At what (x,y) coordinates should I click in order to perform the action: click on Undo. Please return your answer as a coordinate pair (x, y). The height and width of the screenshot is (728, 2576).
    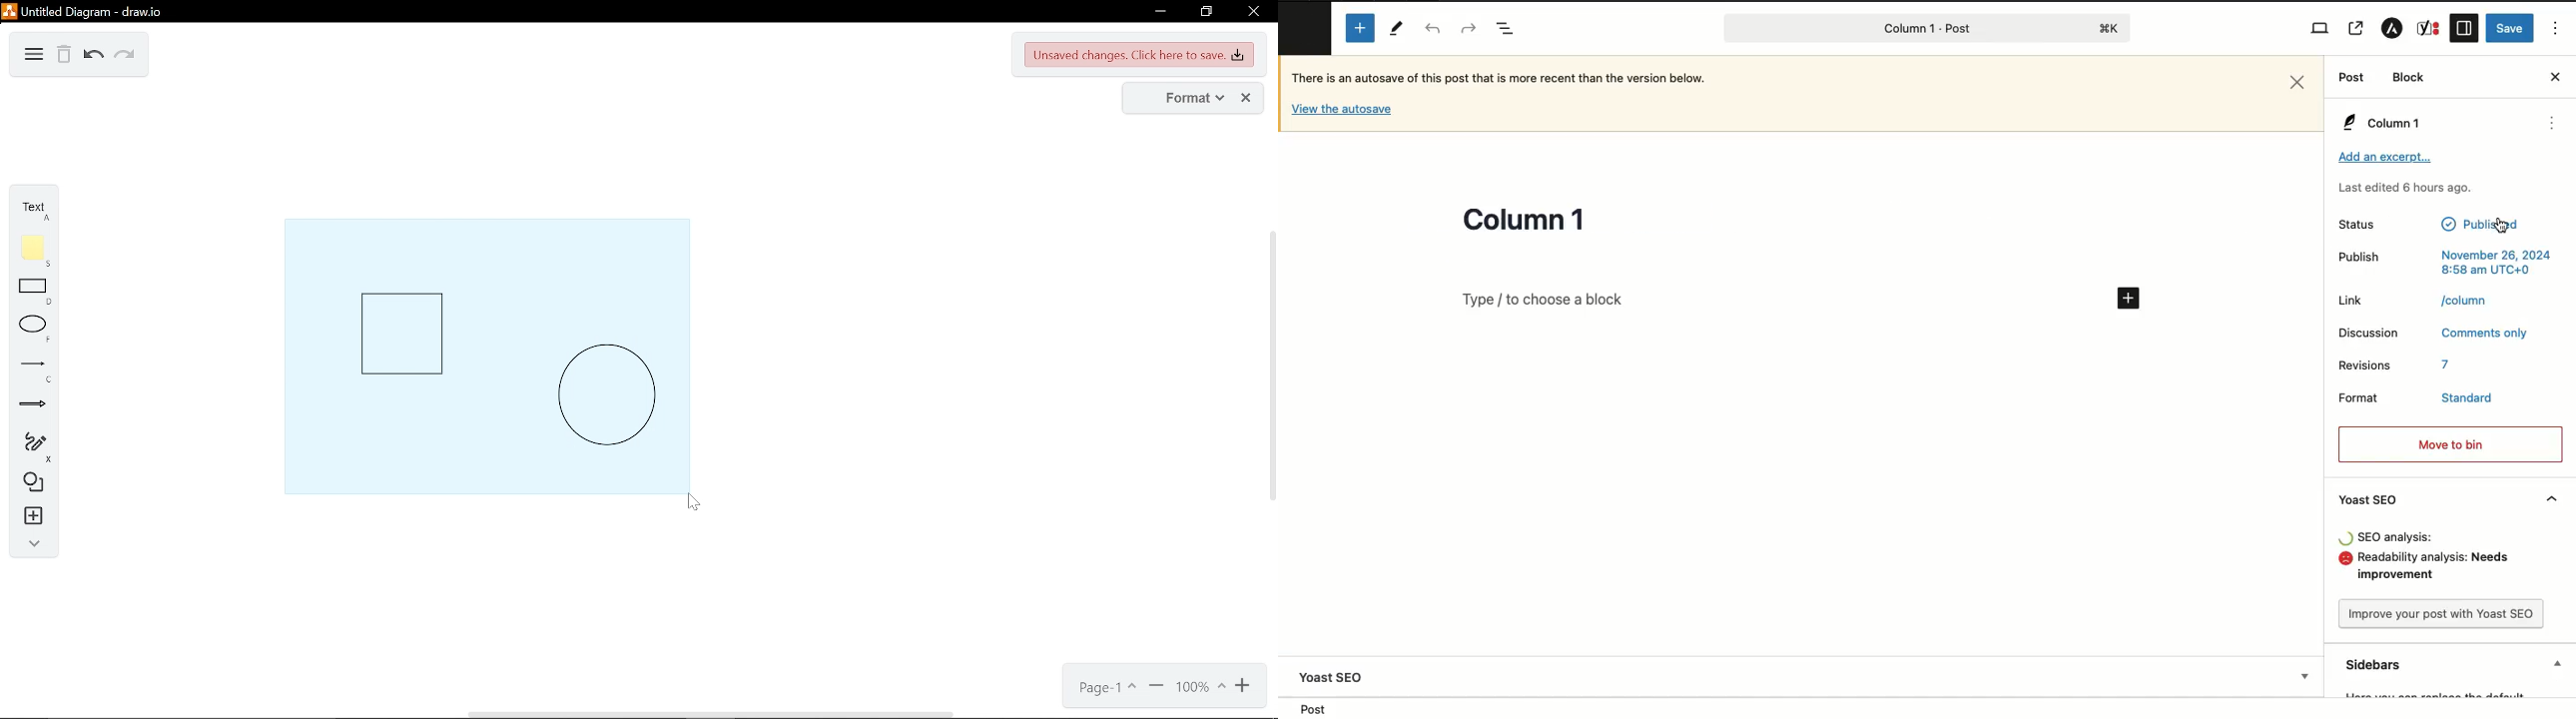
    Looking at the image, I should click on (1433, 29).